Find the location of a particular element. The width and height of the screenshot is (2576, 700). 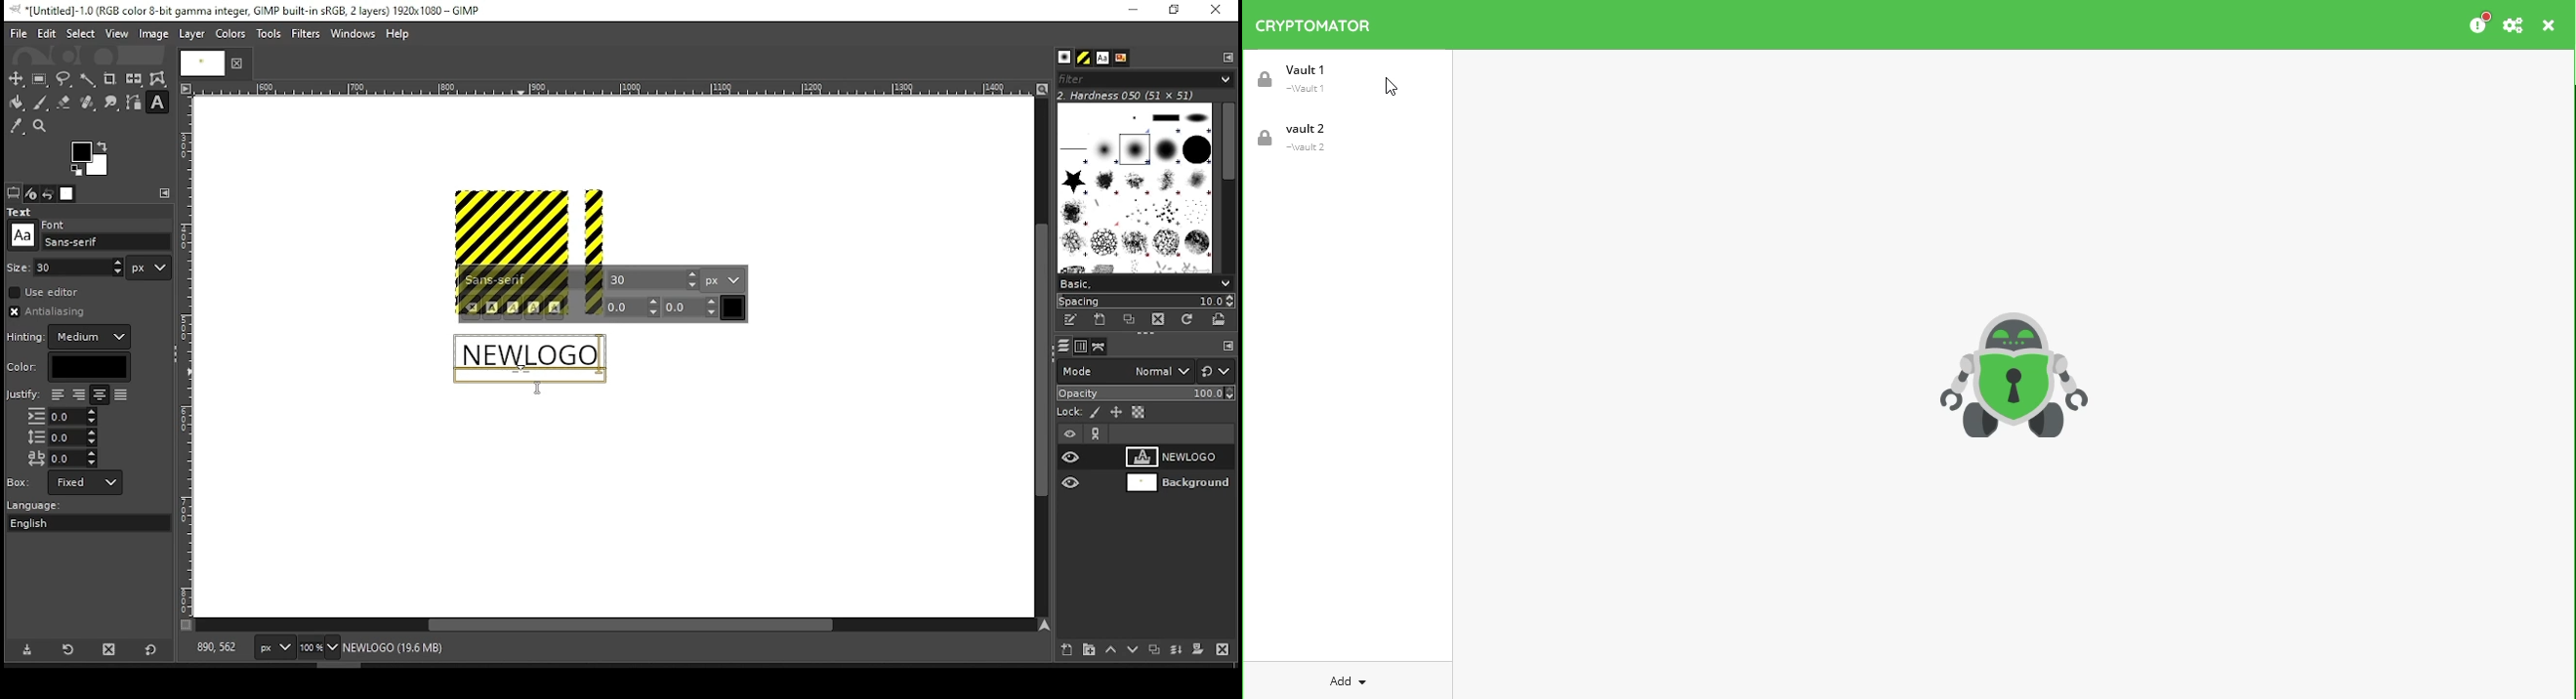

flip tool is located at coordinates (134, 78).